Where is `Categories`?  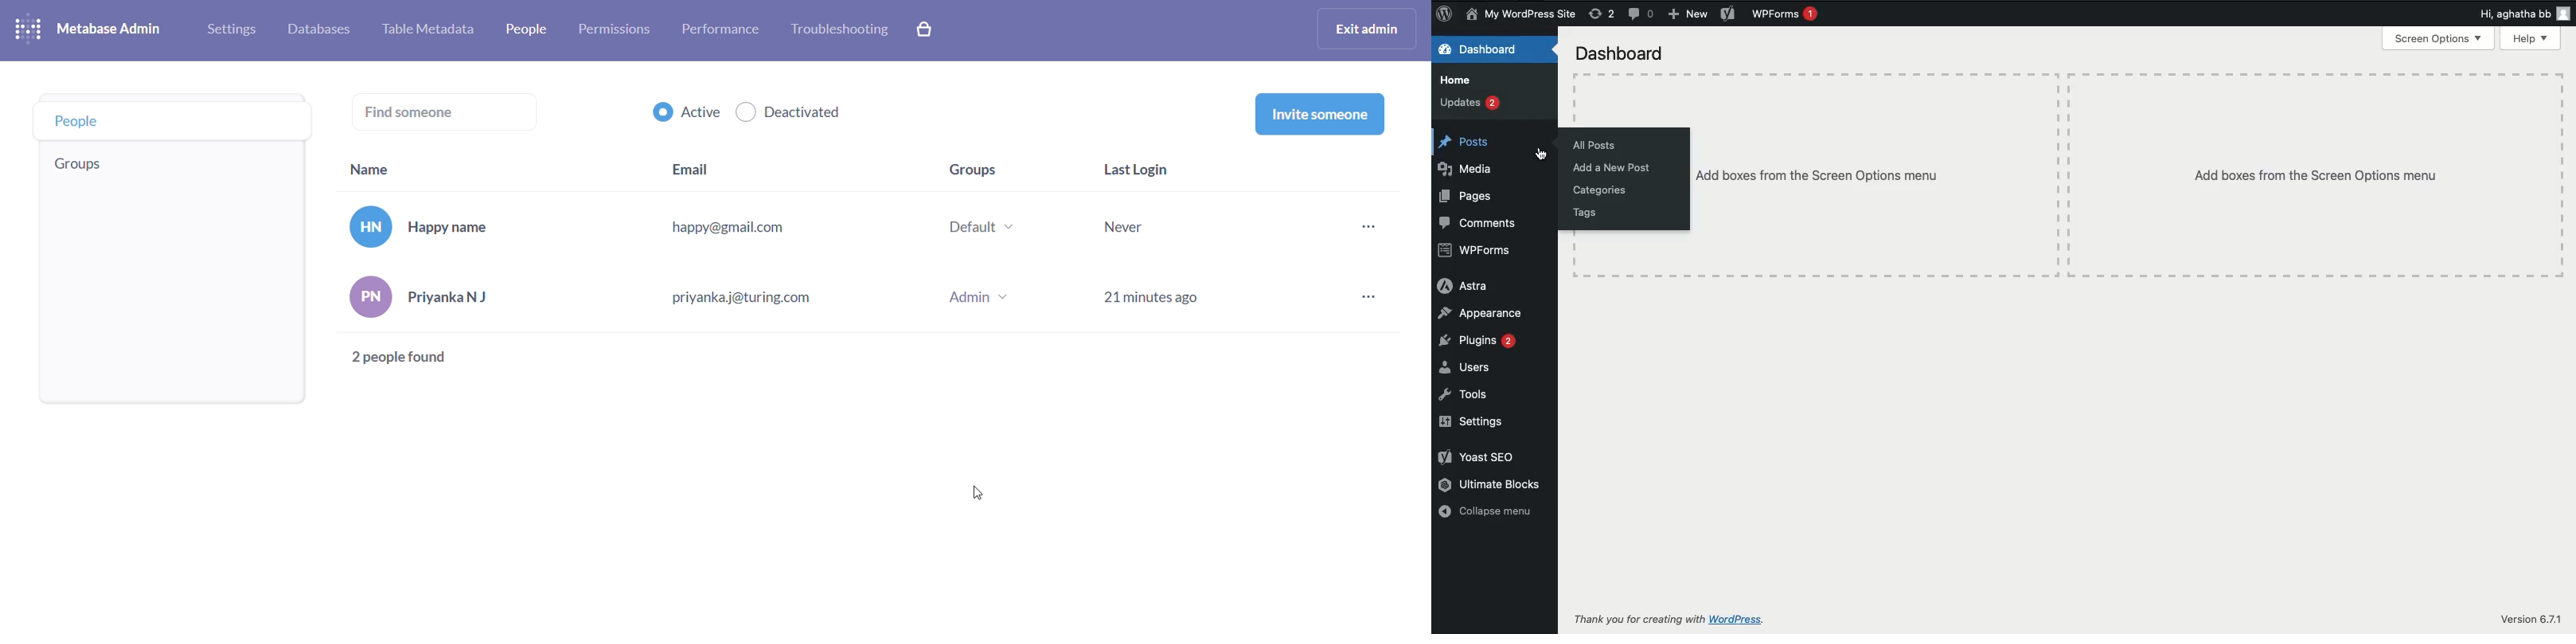
Categories is located at coordinates (1602, 191).